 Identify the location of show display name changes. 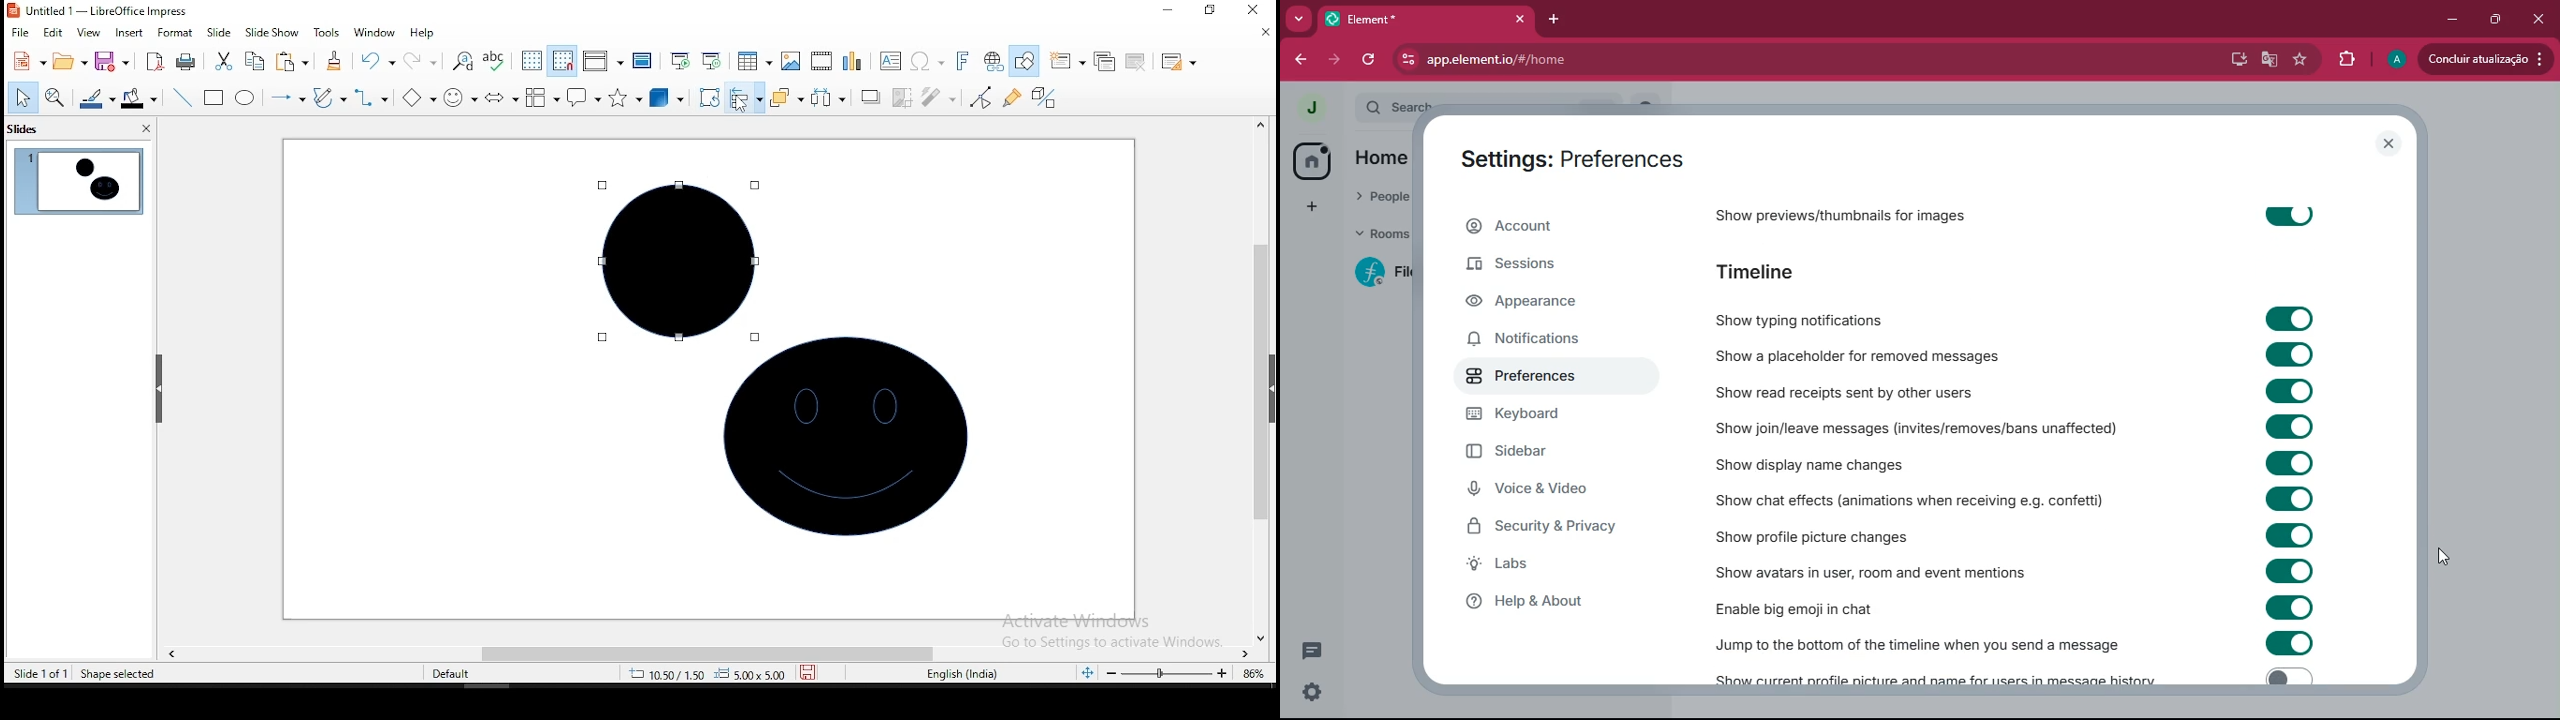
(1819, 463).